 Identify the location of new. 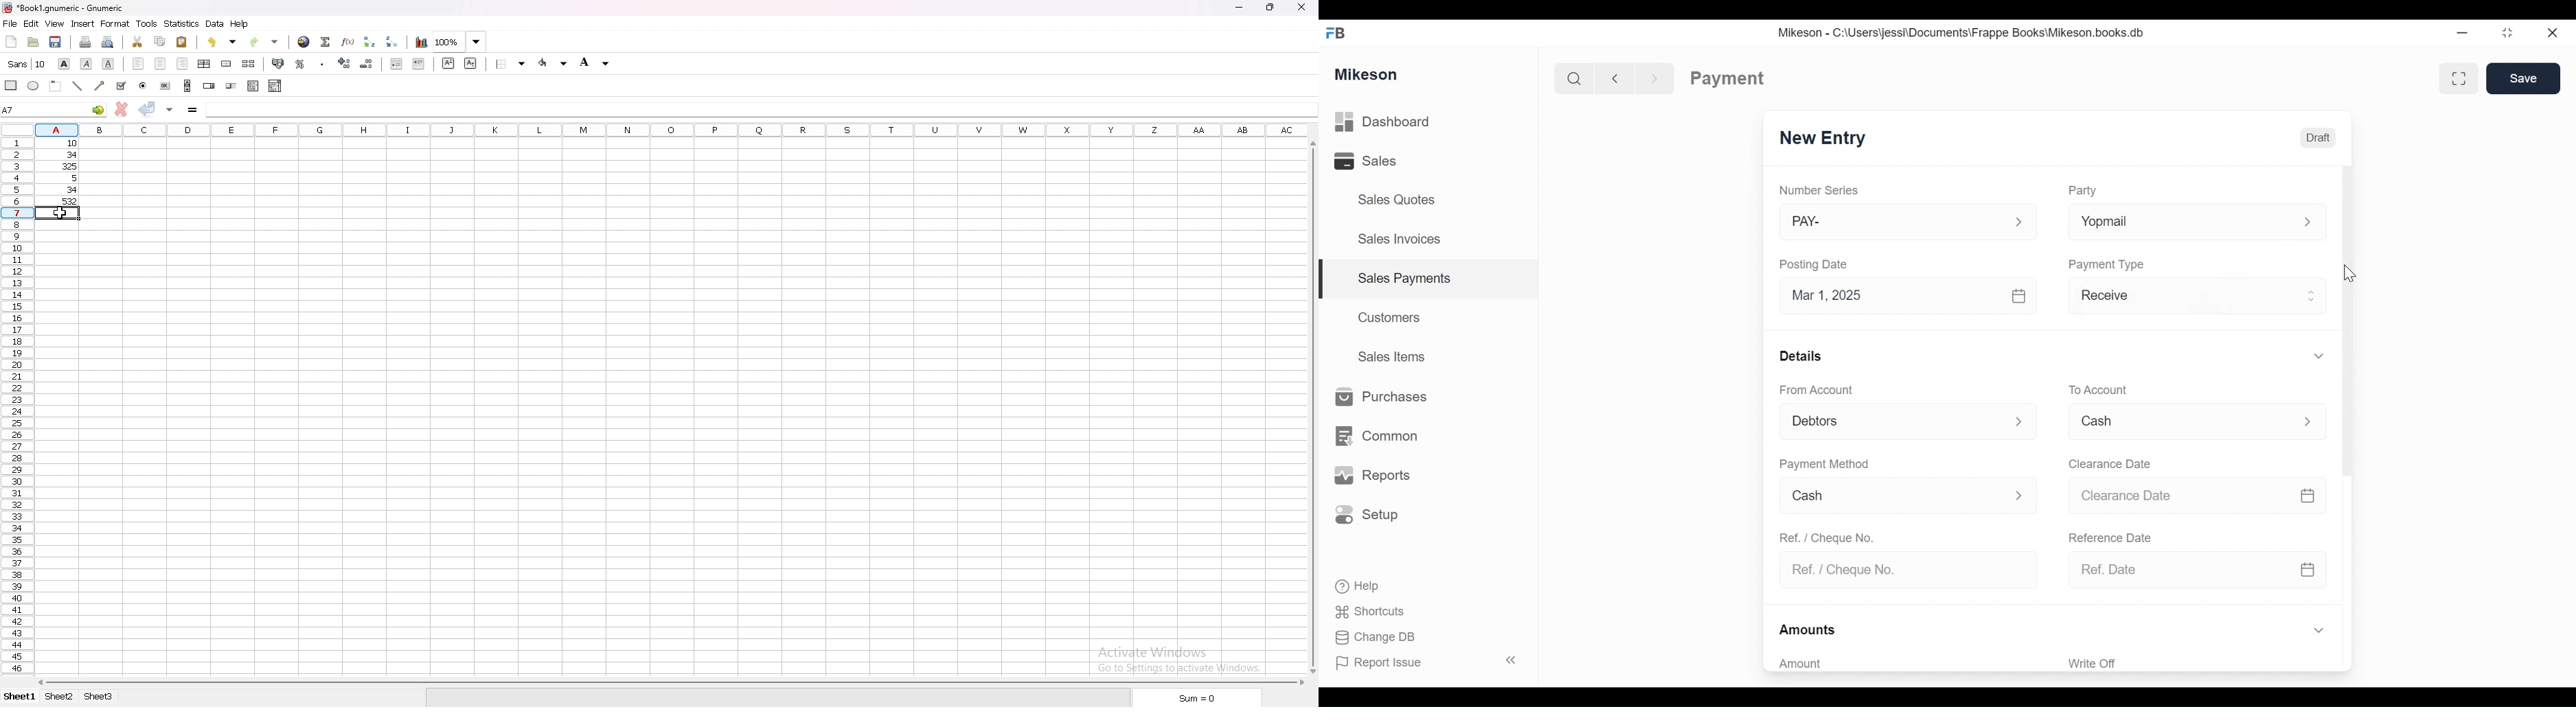
(12, 41).